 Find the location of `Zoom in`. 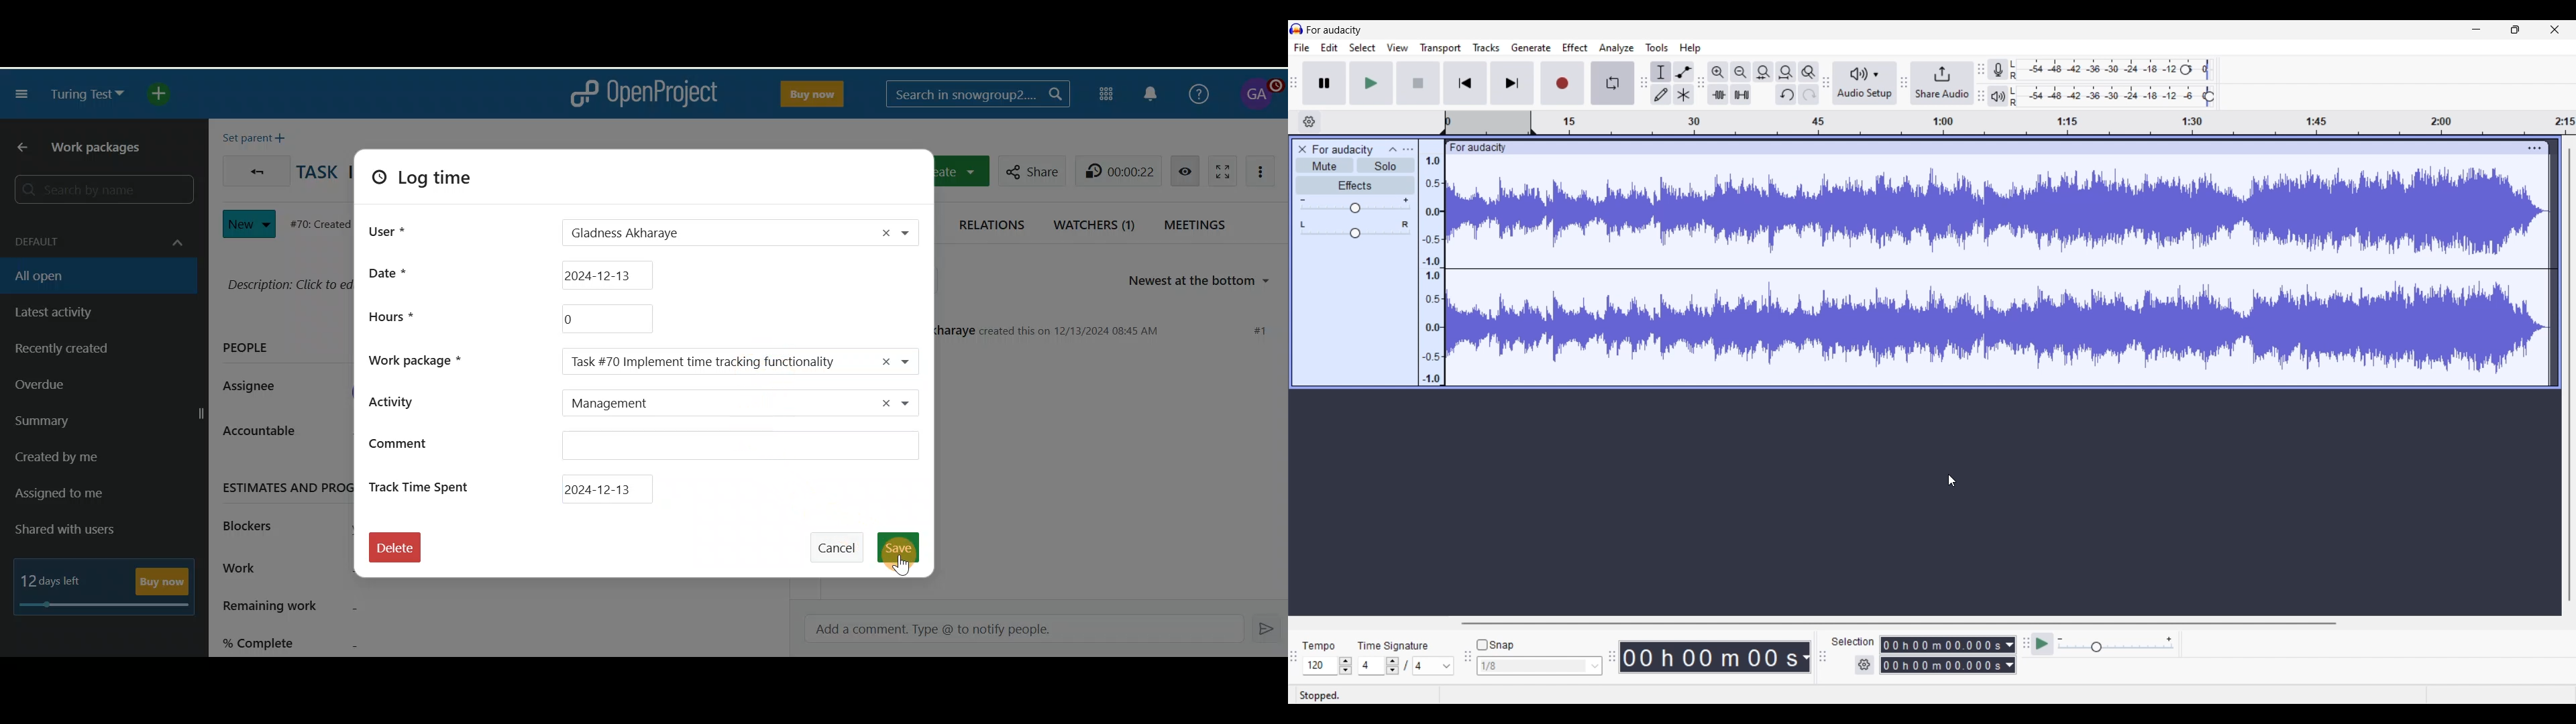

Zoom in is located at coordinates (1719, 72).